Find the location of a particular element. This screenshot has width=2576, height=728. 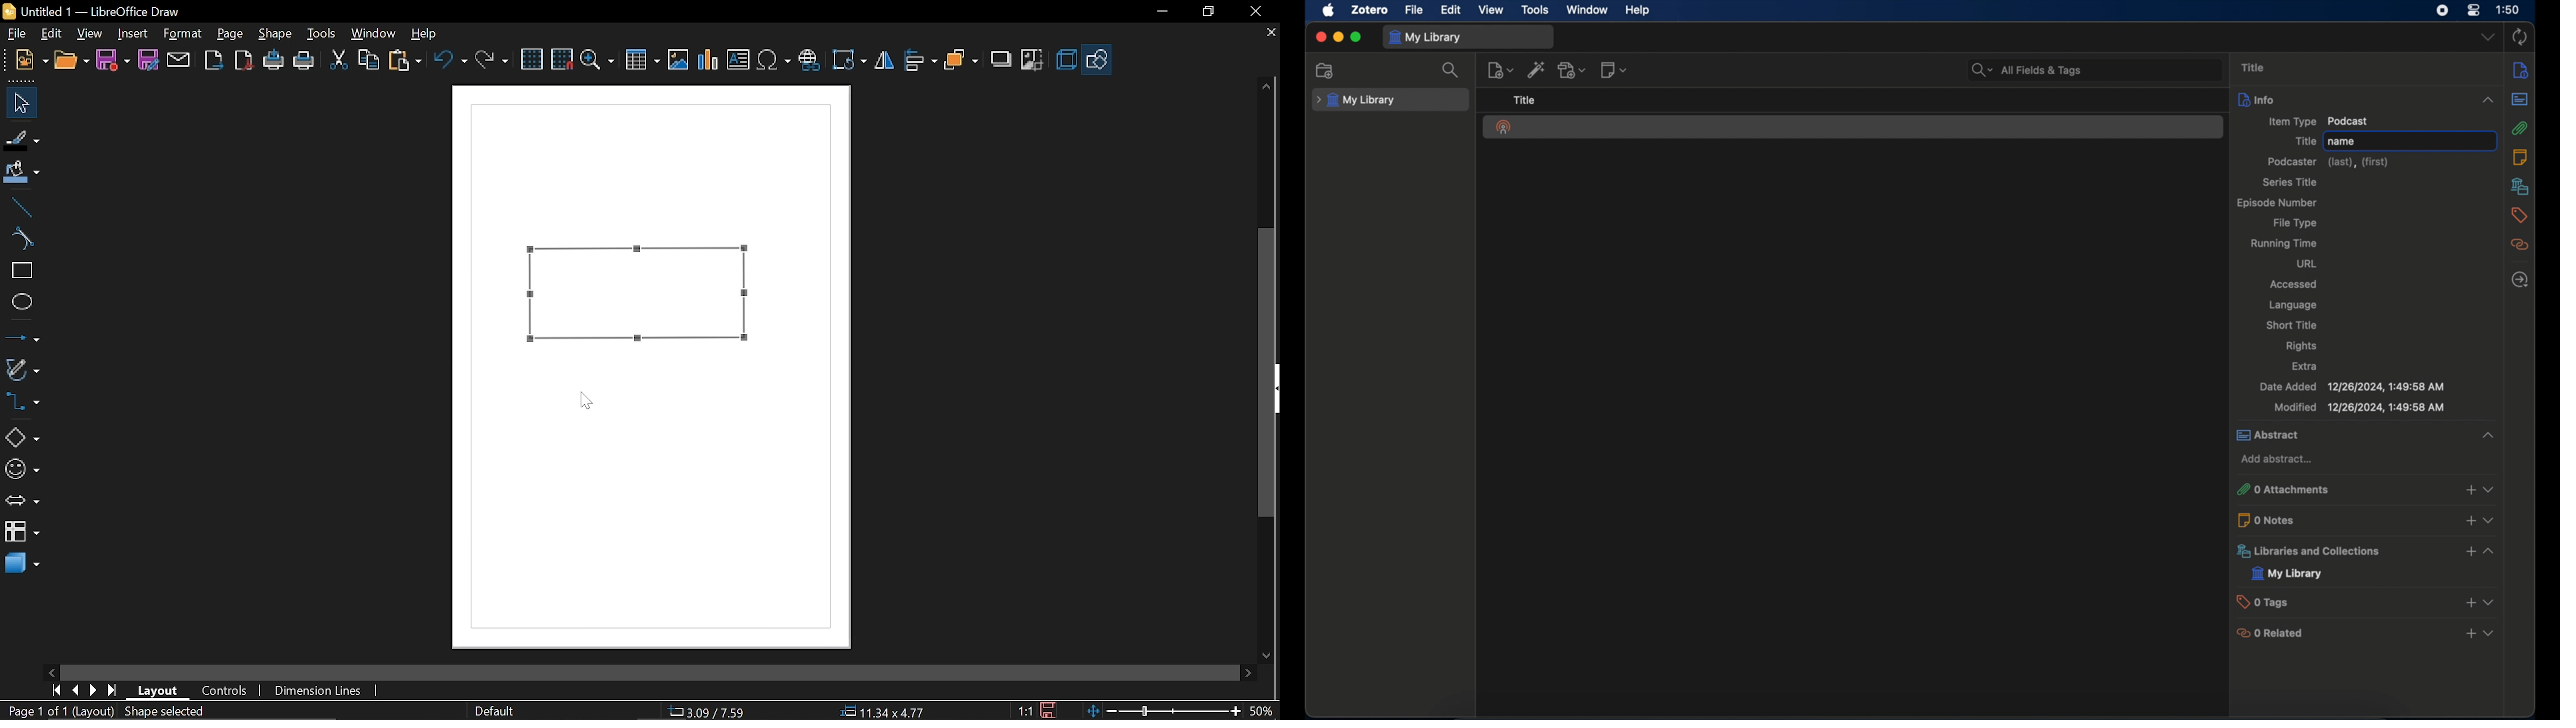

3d shapes is located at coordinates (21, 564).